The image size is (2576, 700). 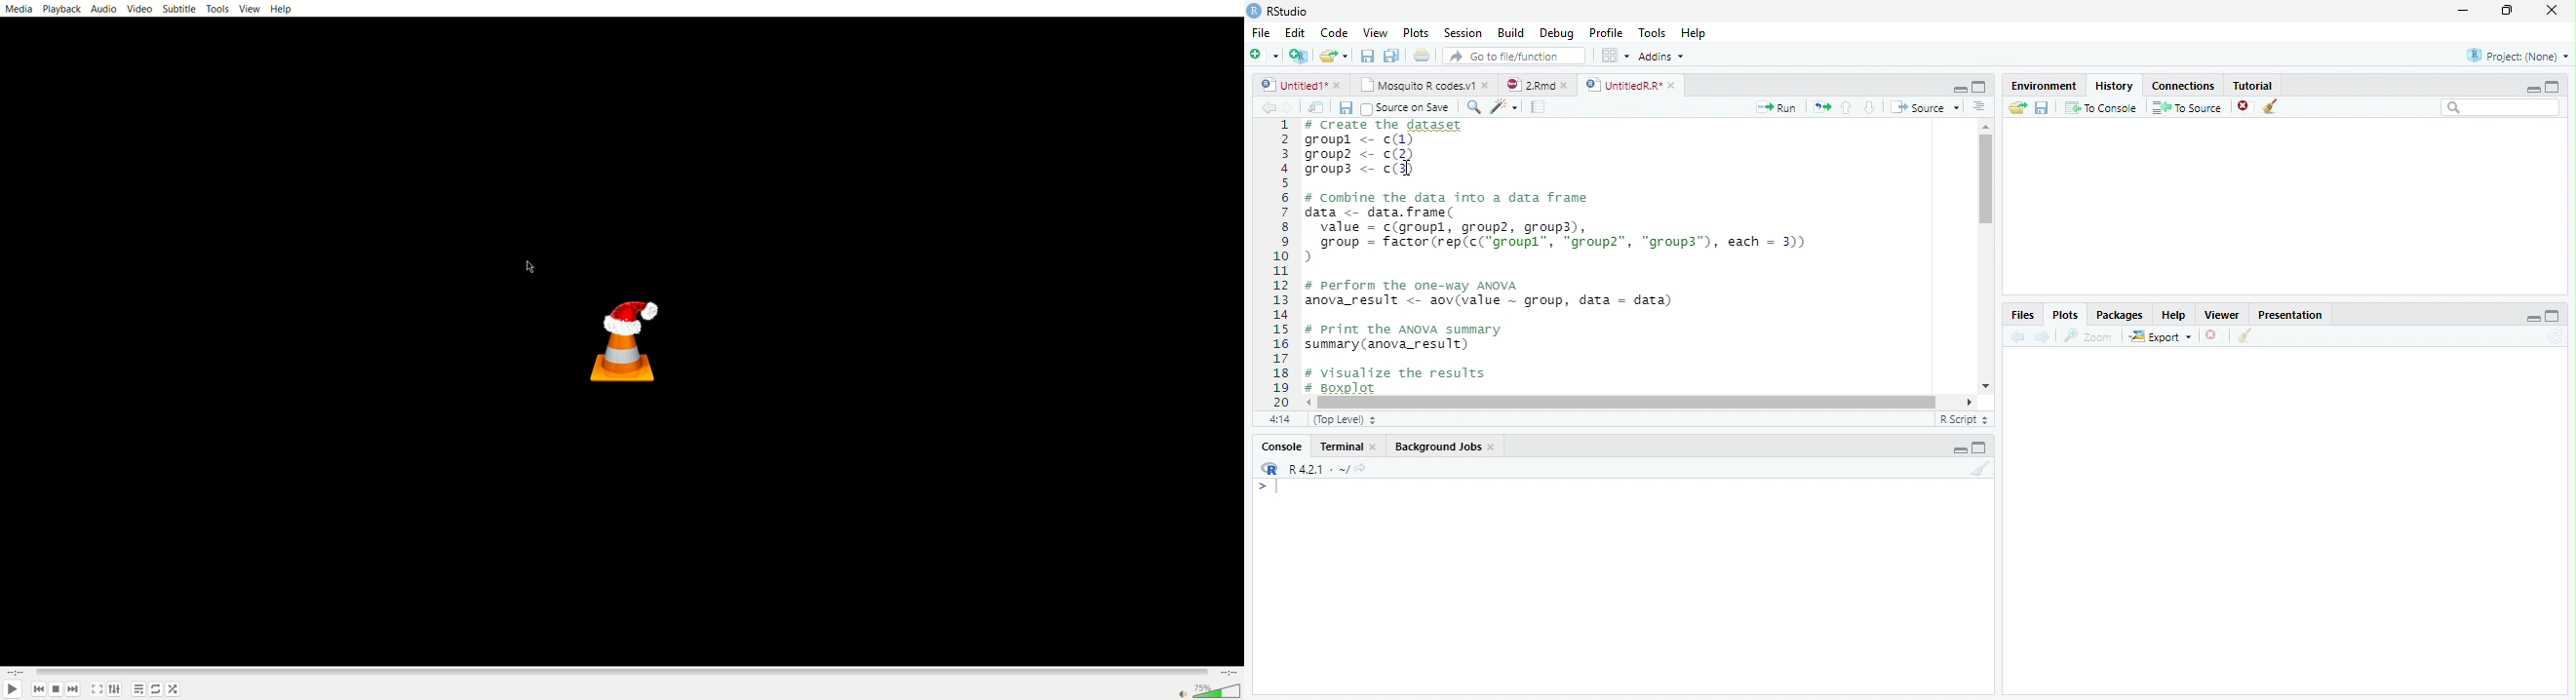 I want to click on view, so click(x=250, y=10).